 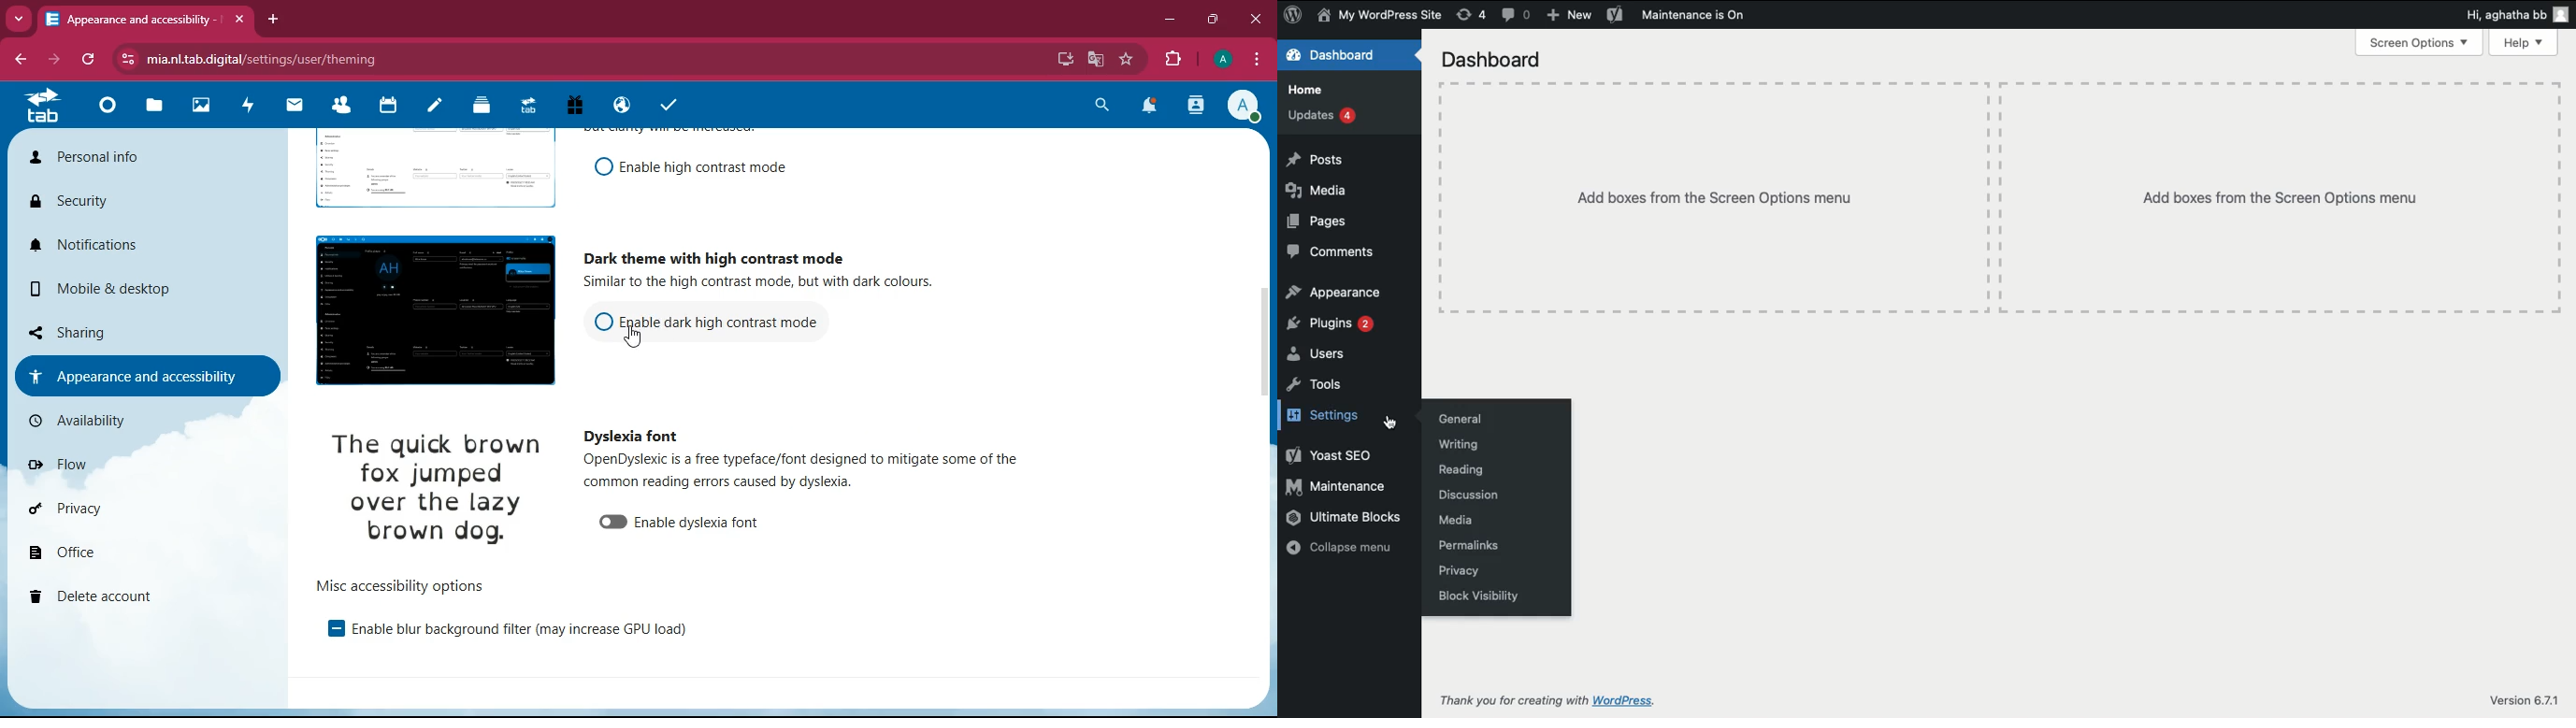 I want to click on notes, so click(x=439, y=109).